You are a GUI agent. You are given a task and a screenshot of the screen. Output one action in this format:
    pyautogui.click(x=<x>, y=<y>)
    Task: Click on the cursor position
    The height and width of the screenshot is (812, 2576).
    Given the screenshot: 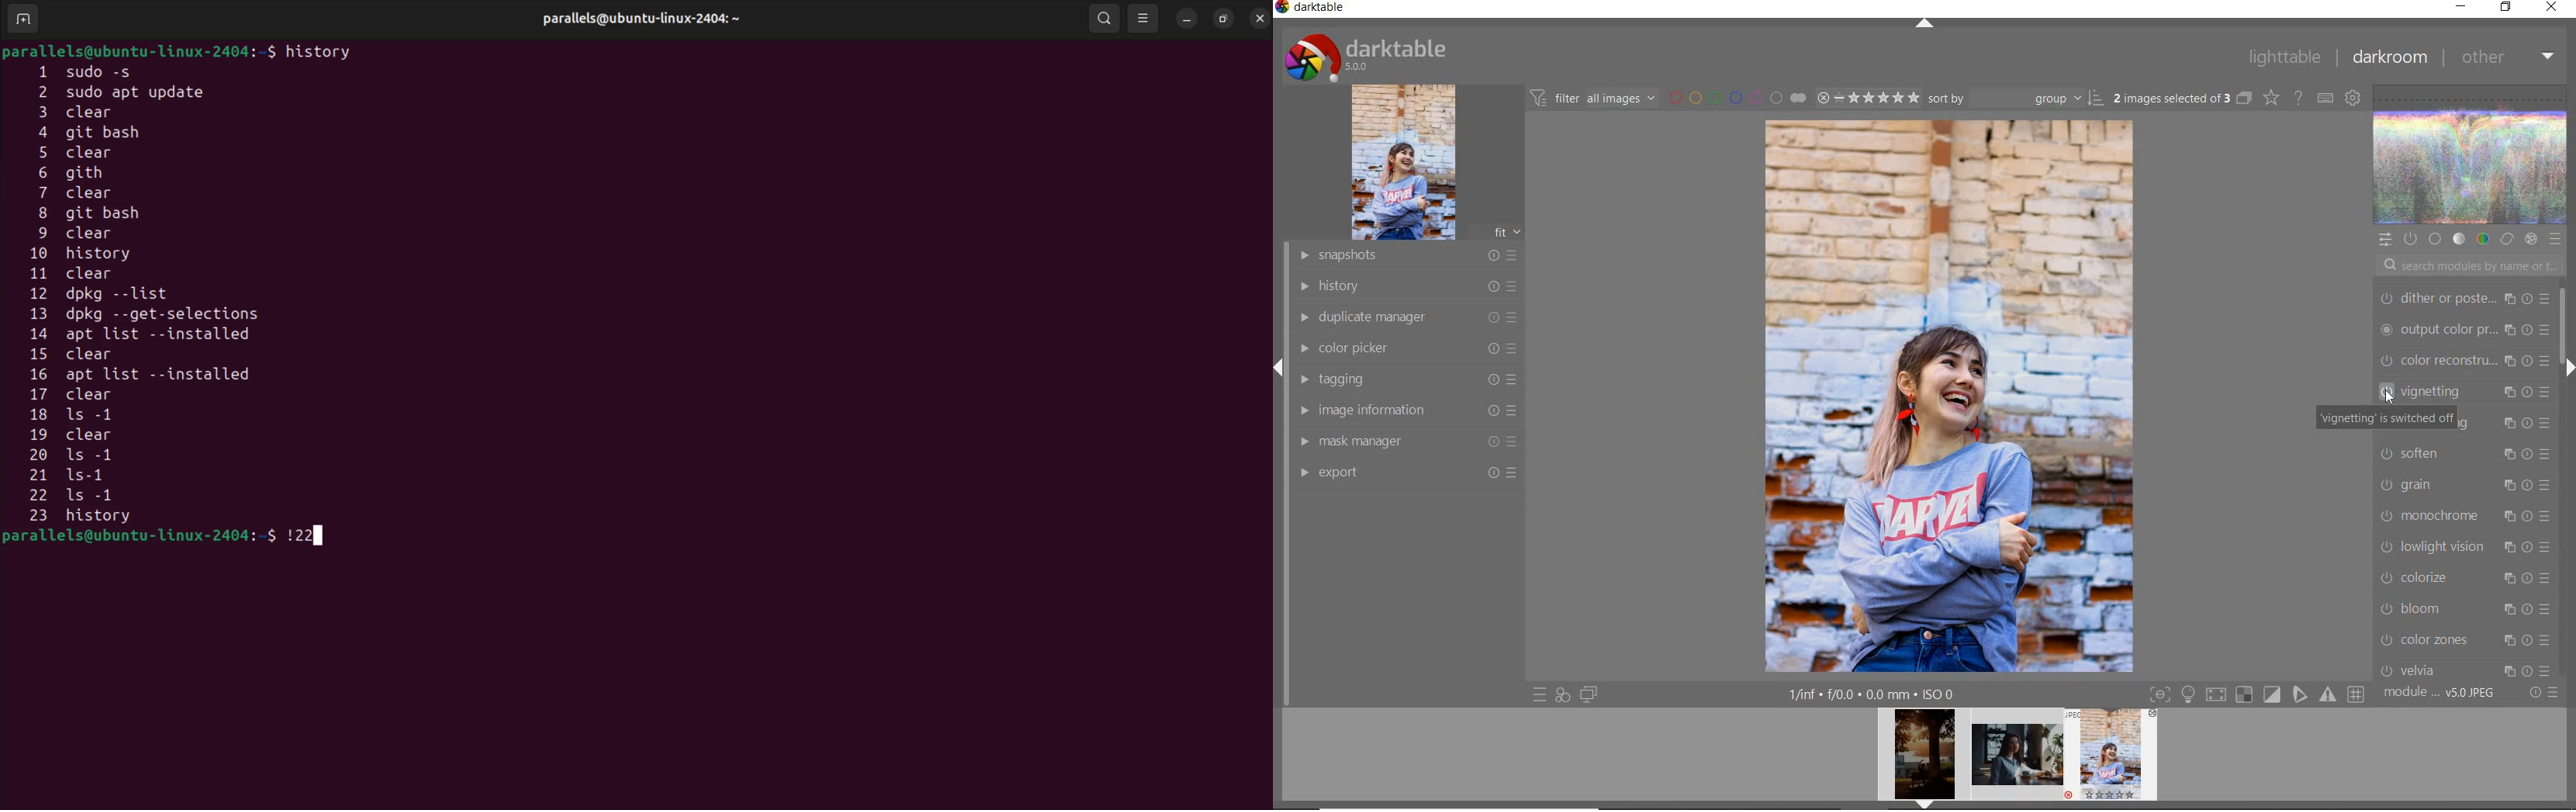 What is the action you would take?
    pyautogui.click(x=2389, y=397)
    